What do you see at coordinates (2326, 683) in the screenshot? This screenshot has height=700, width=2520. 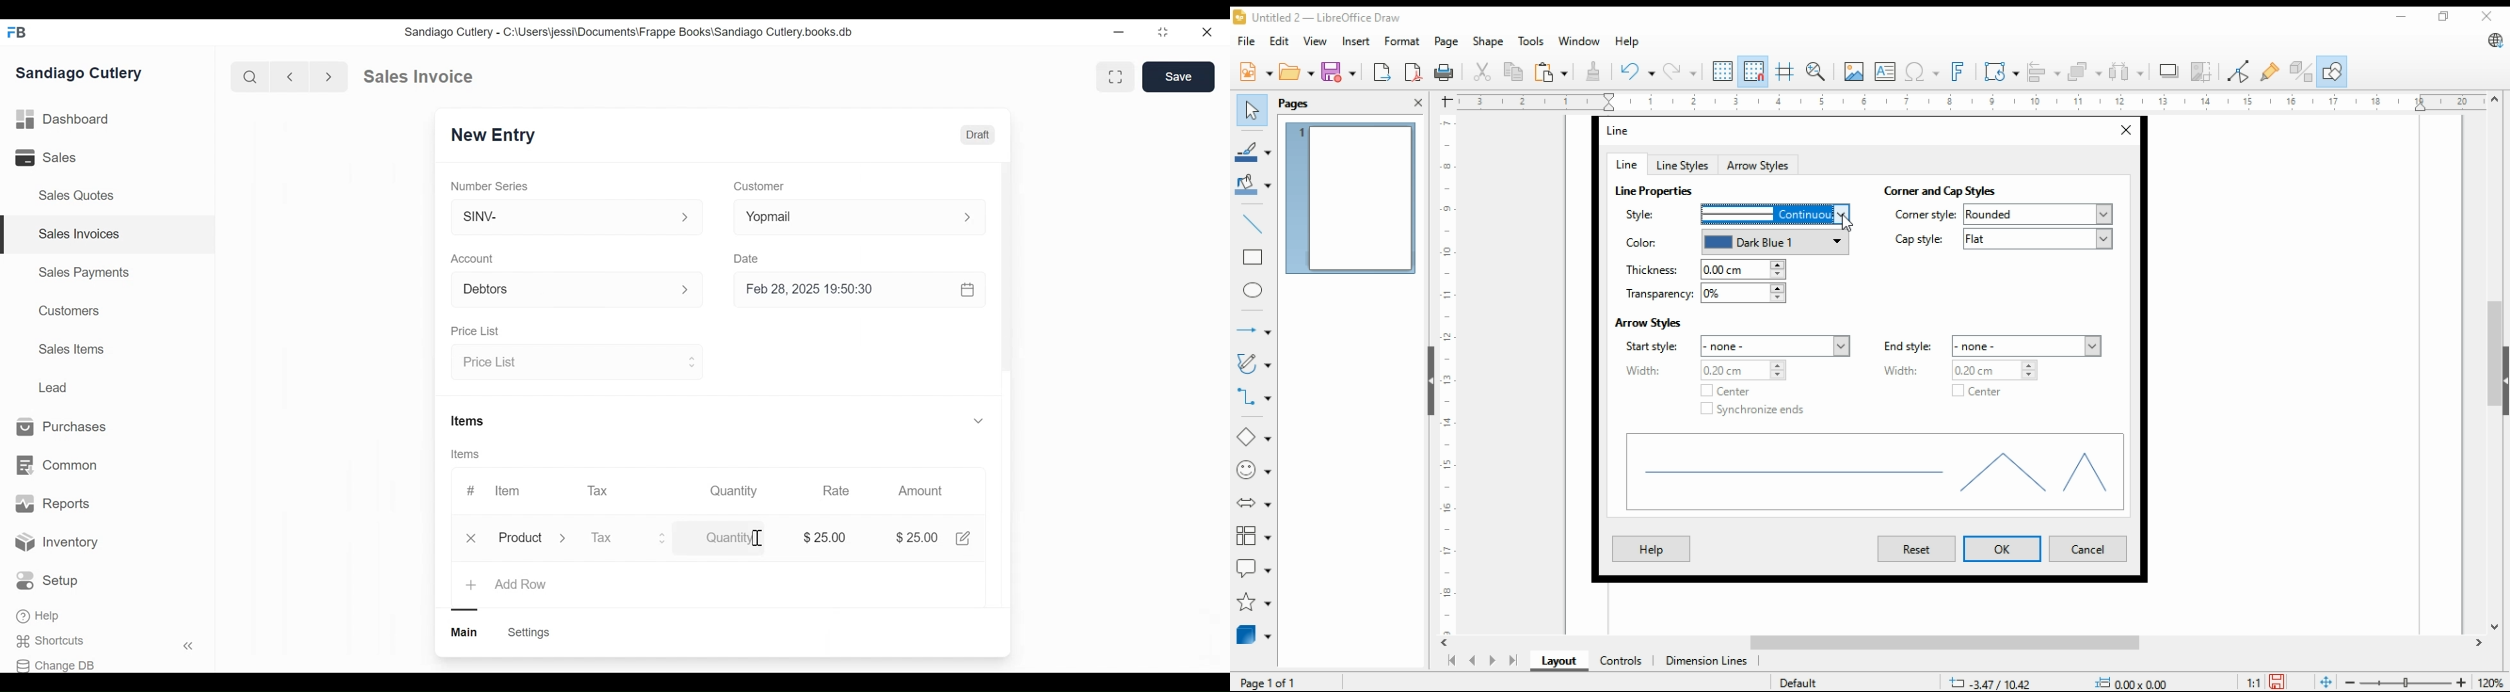 I see `fit page to window` at bounding box center [2326, 683].